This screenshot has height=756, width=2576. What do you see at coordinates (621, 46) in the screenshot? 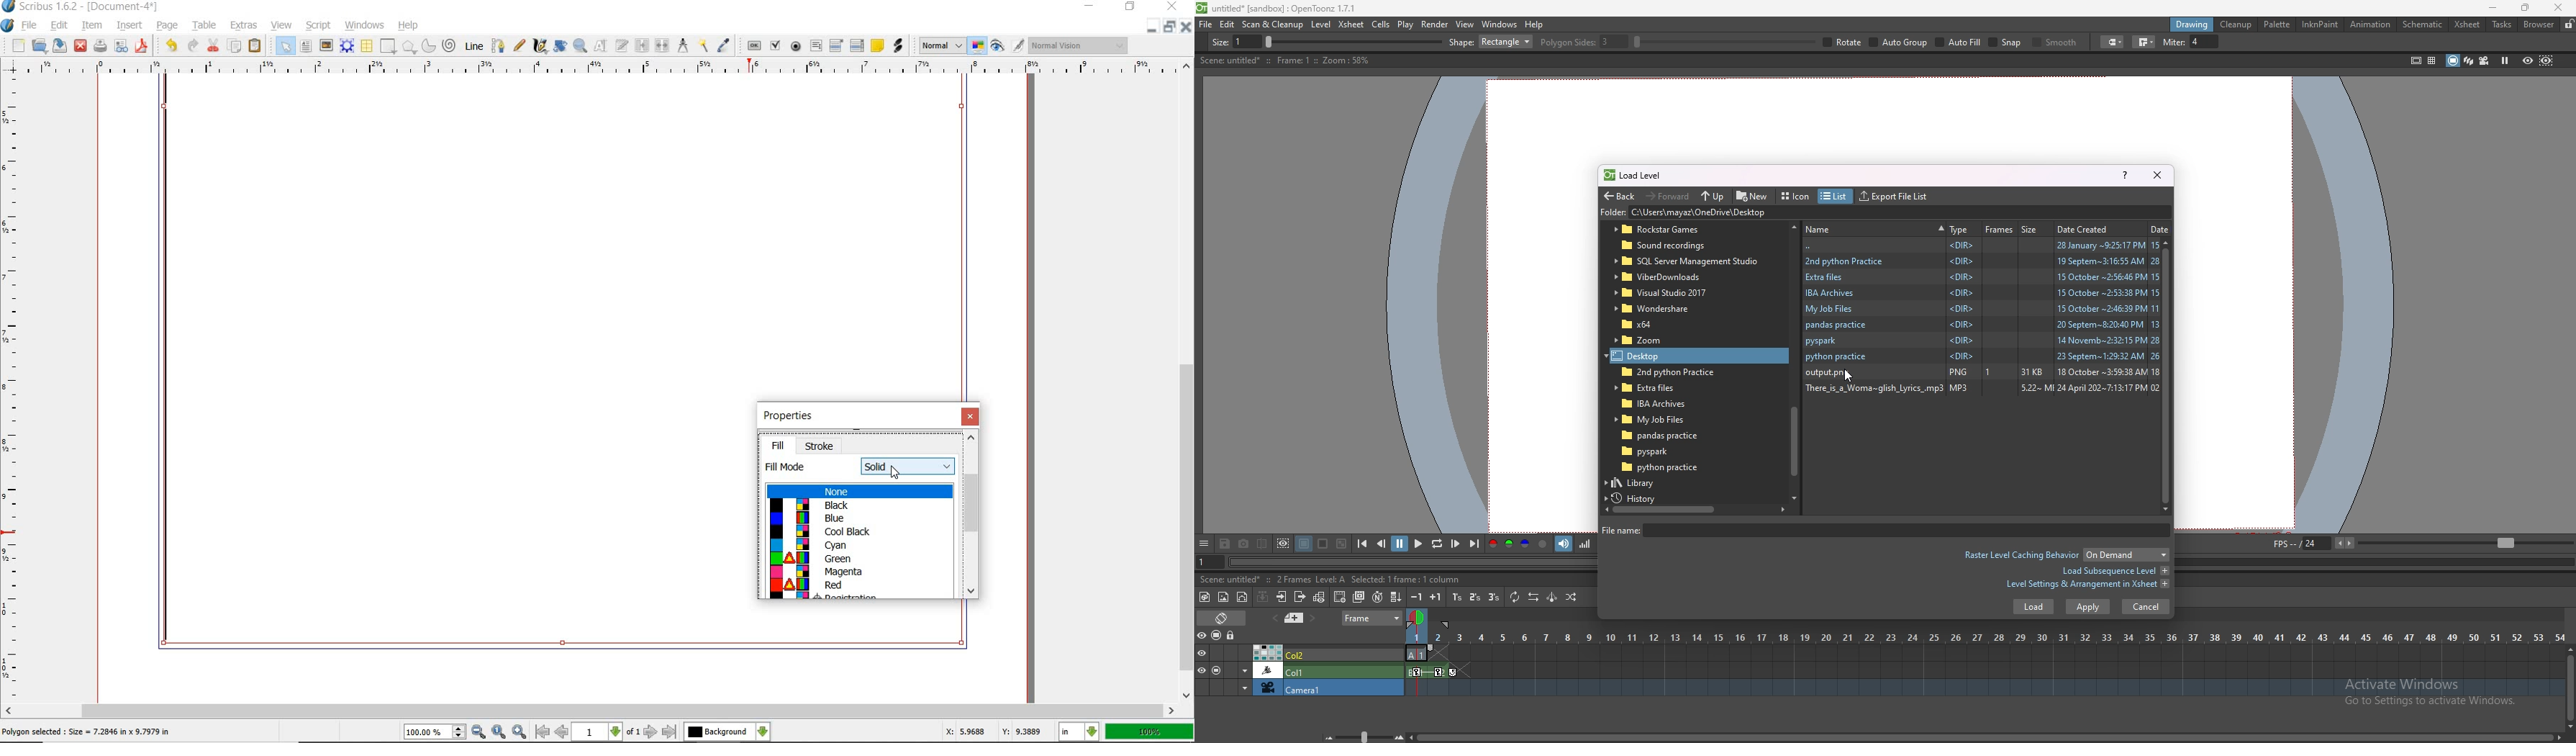
I see `edit text with story editor` at bounding box center [621, 46].